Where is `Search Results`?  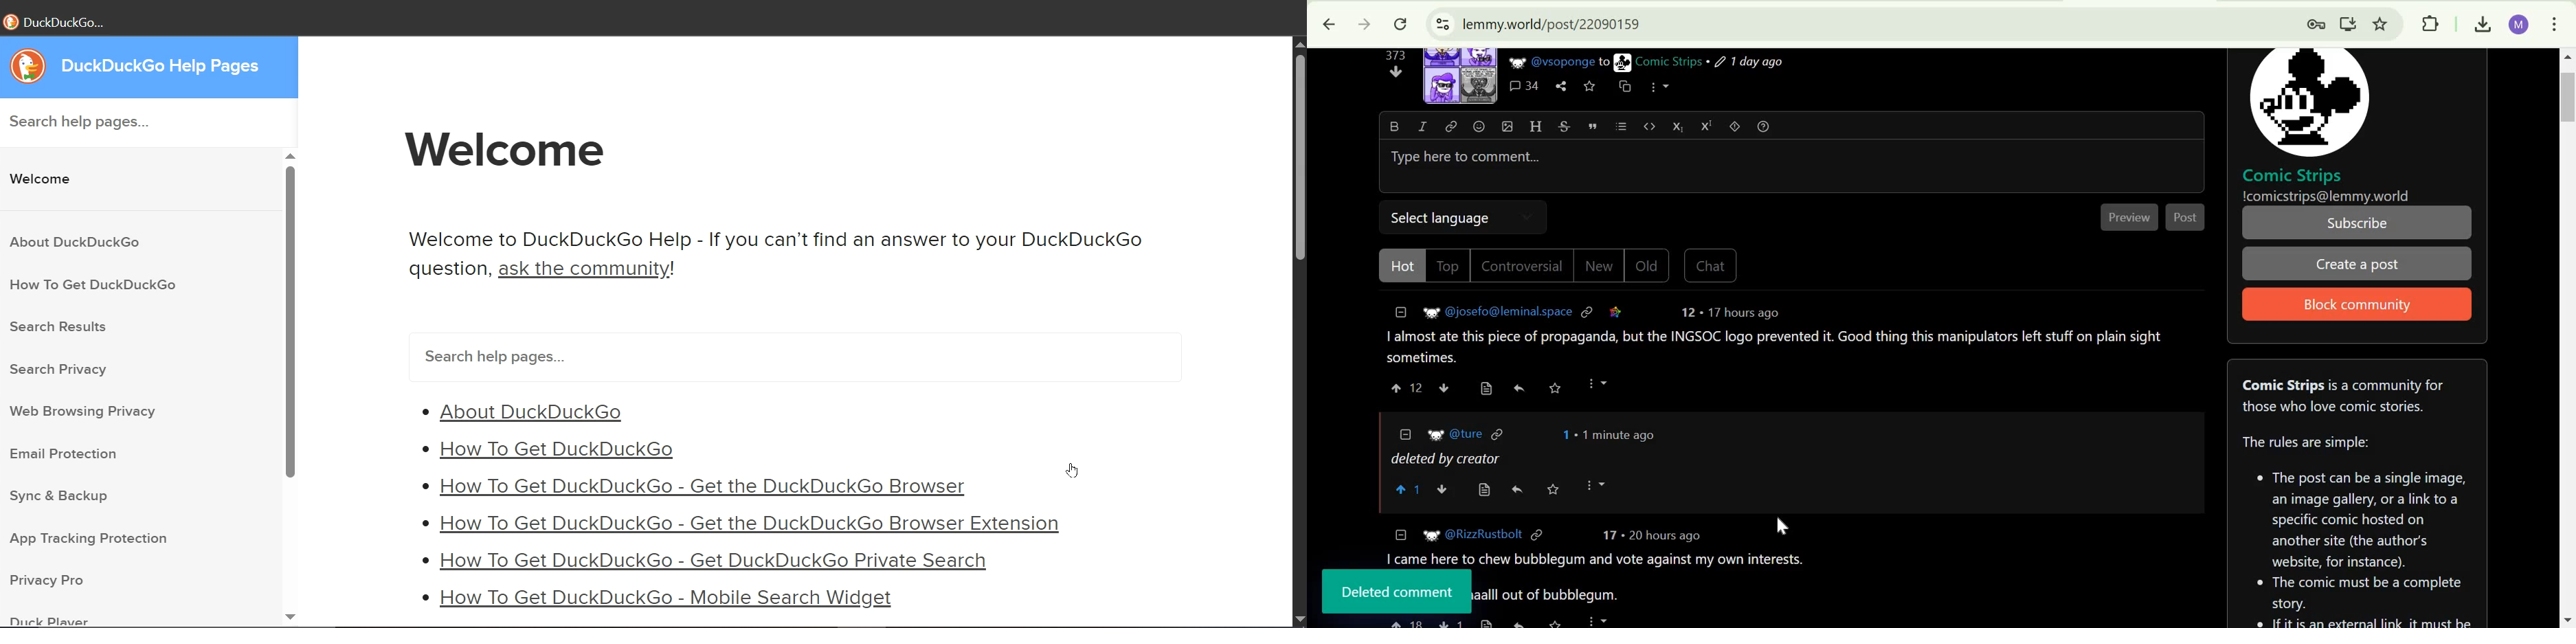 Search Results is located at coordinates (58, 327).